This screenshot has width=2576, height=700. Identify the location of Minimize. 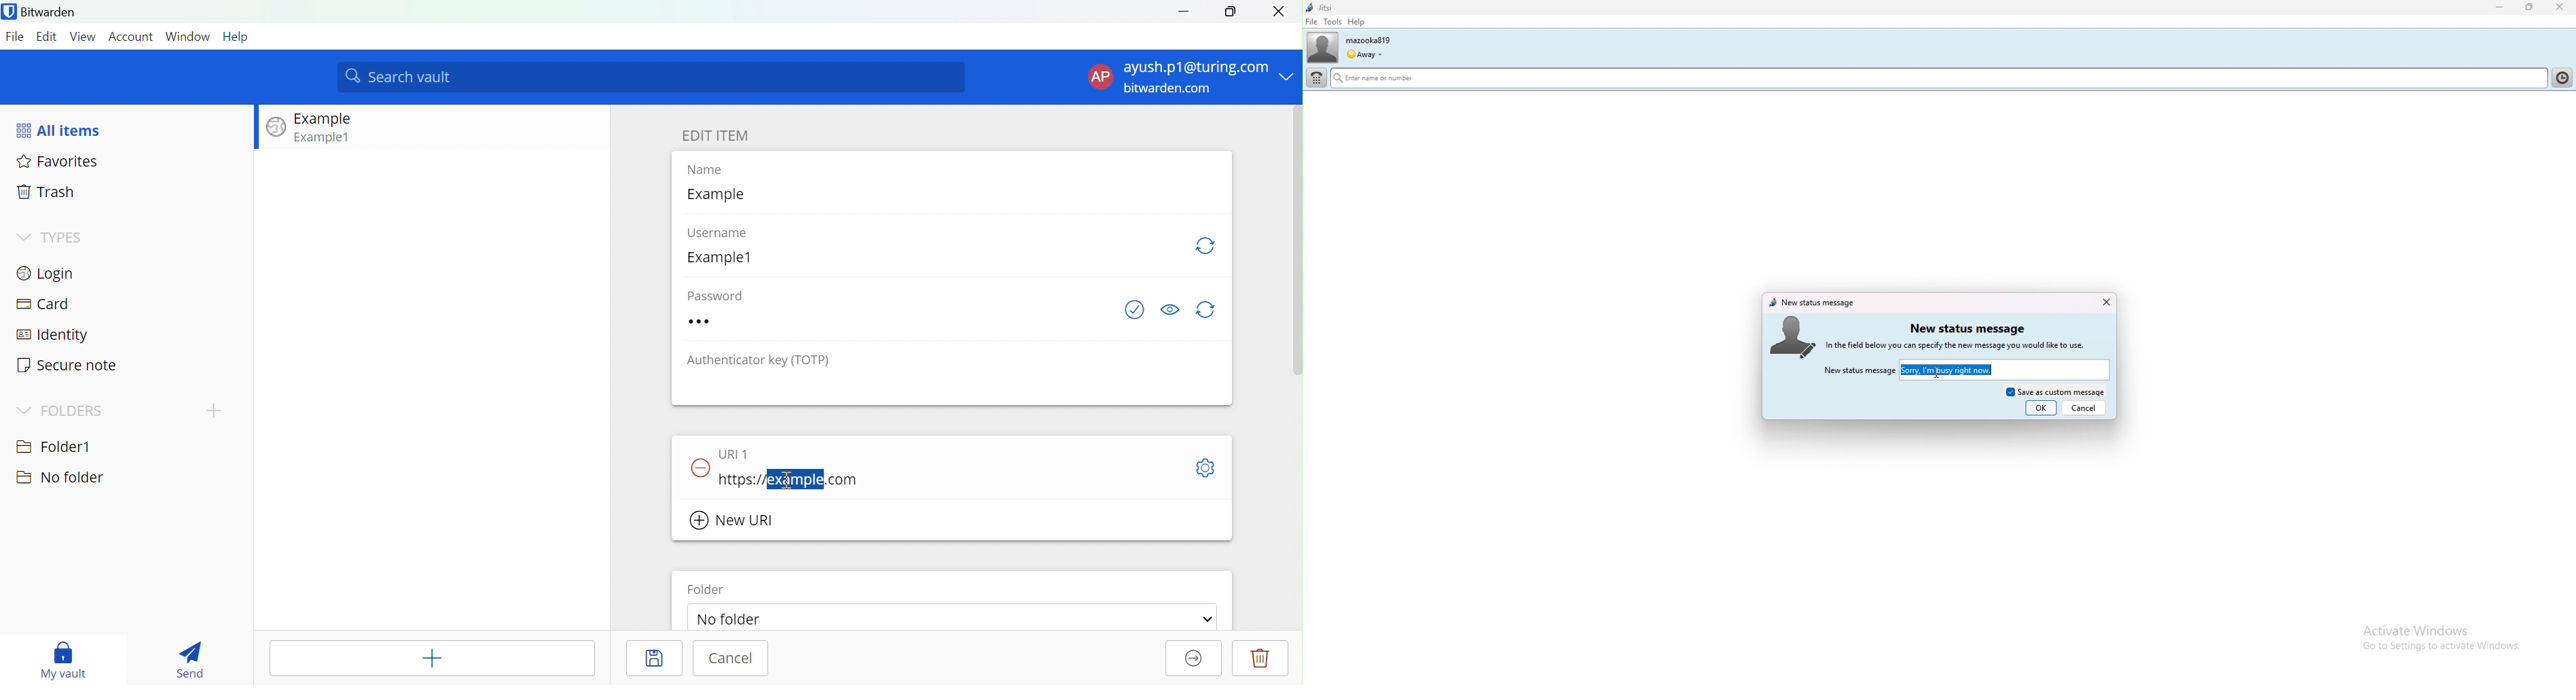
(1183, 10).